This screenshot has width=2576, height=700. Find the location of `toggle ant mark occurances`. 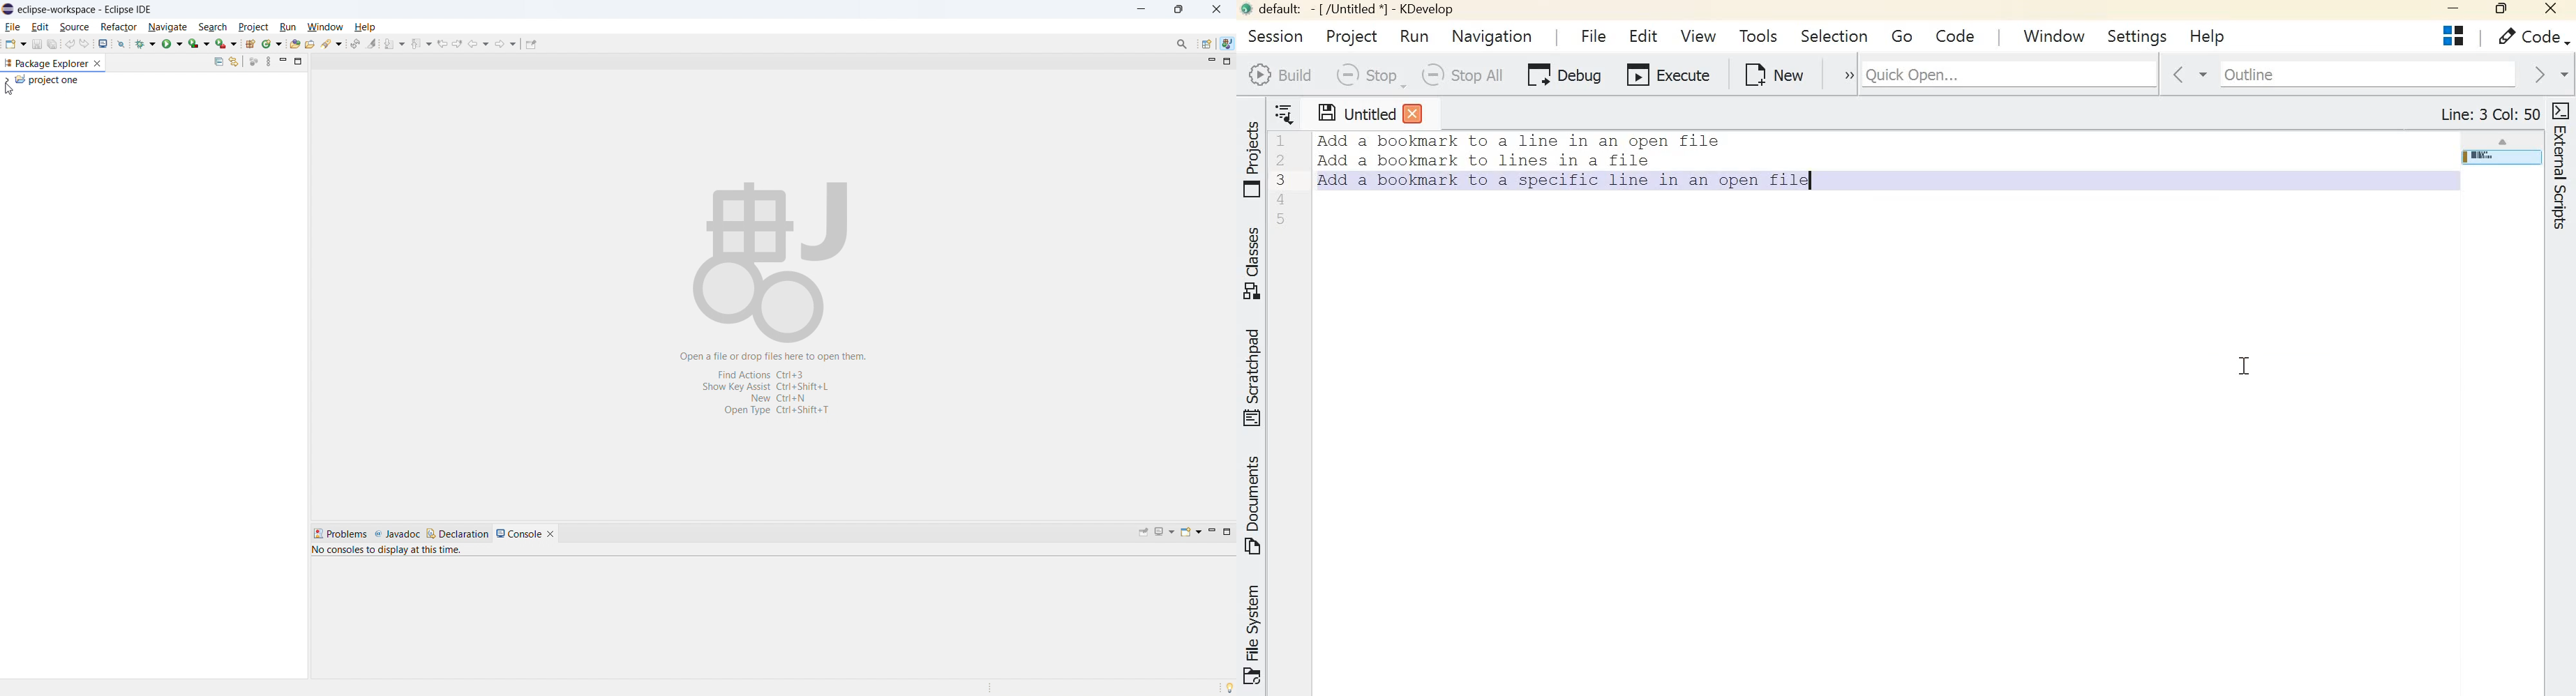

toggle ant mark occurances is located at coordinates (372, 43).